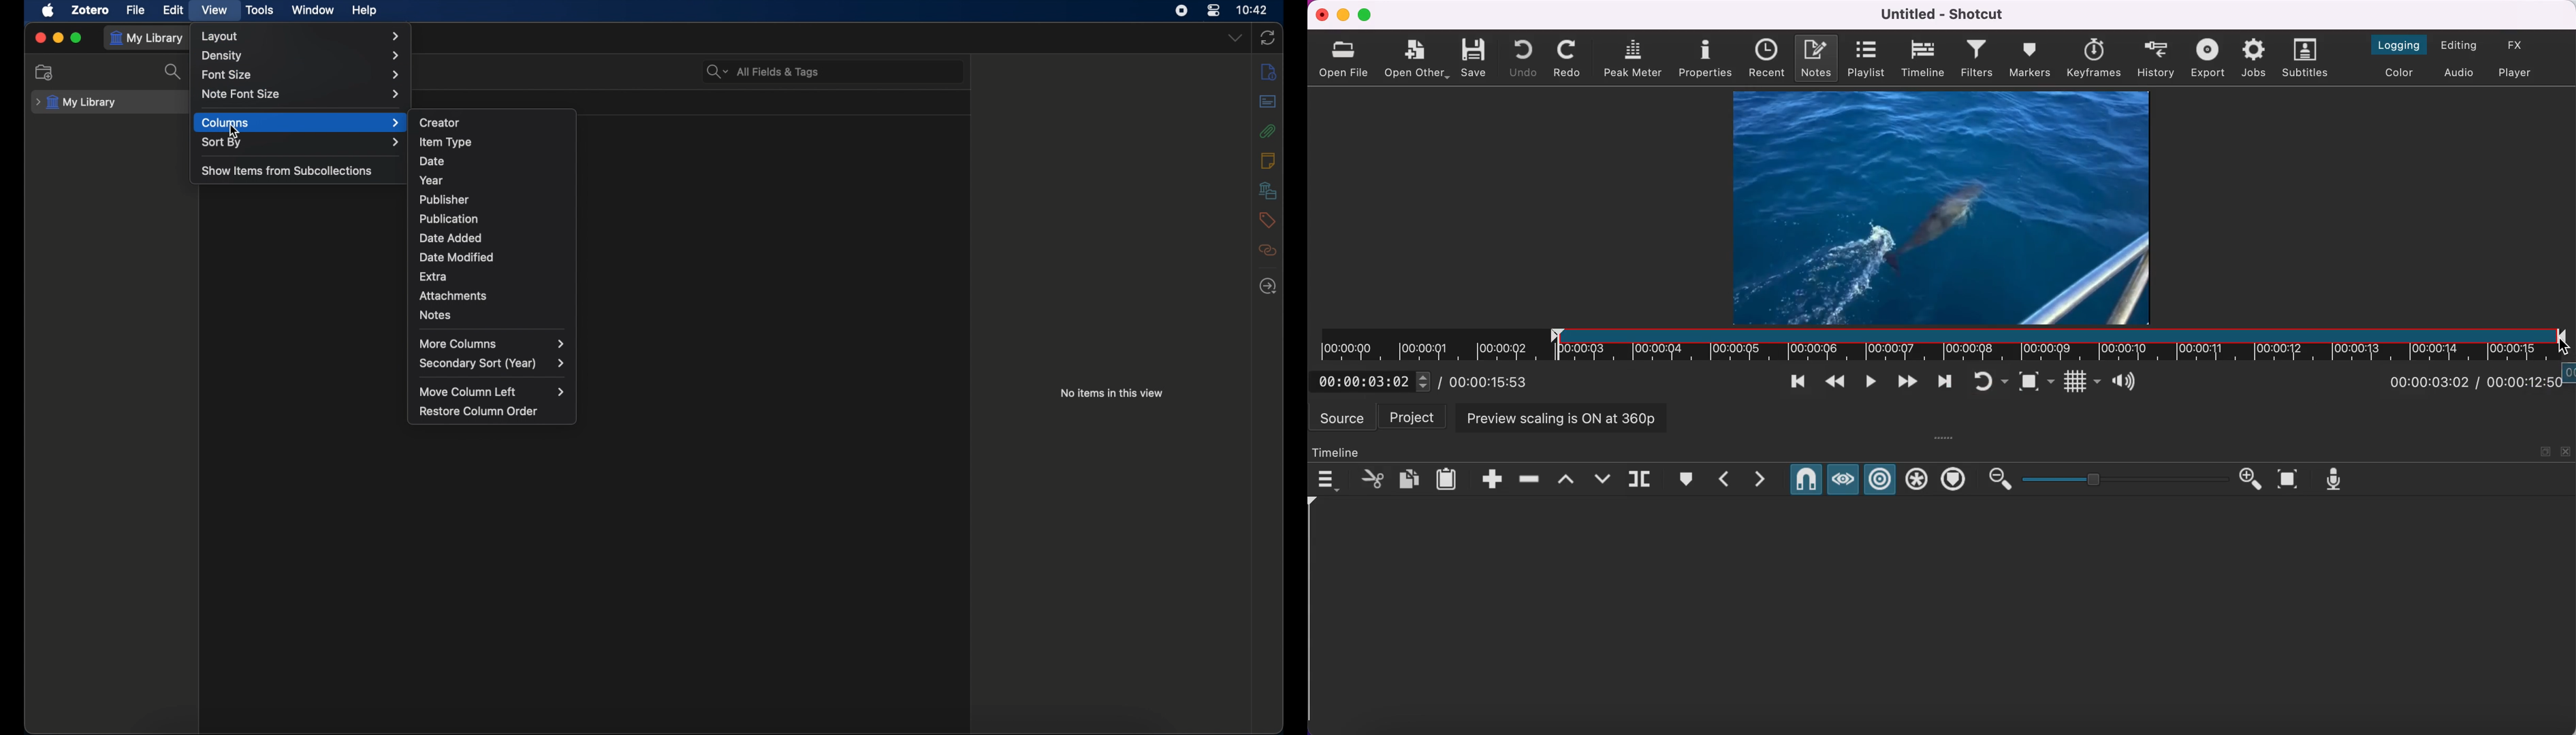  What do you see at coordinates (1724, 479) in the screenshot?
I see `previous marker` at bounding box center [1724, 479].